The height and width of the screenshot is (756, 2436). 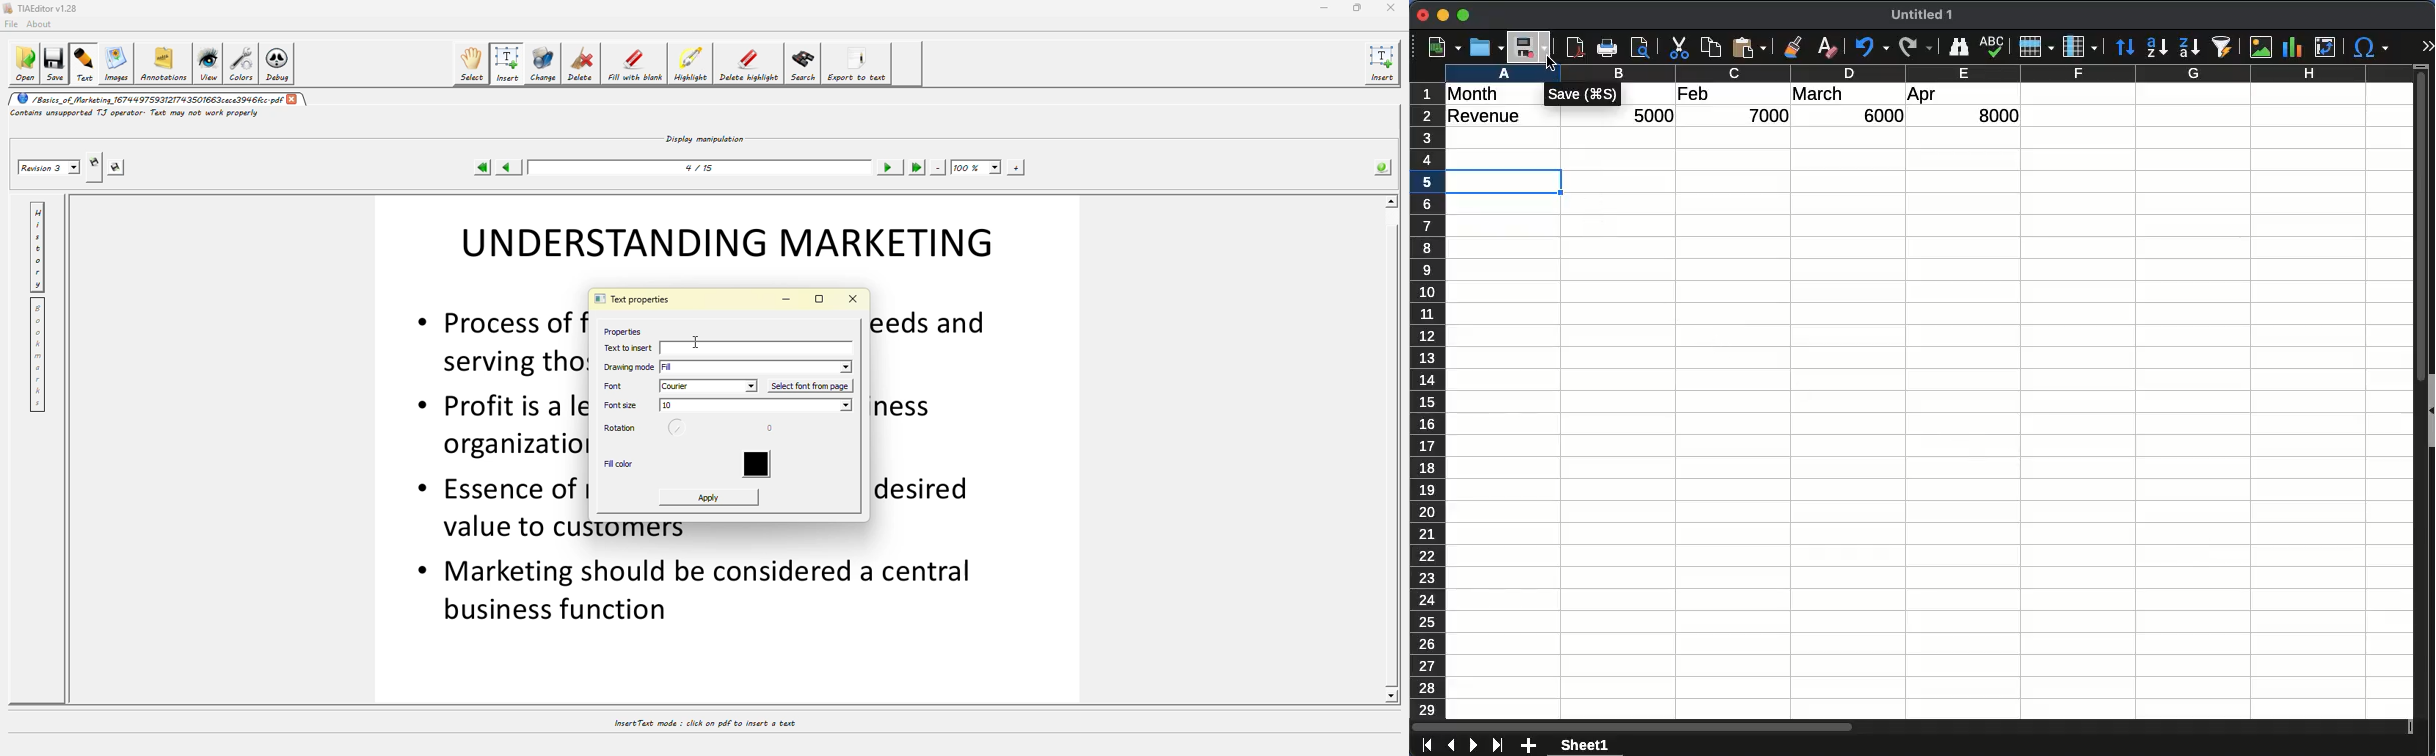 I want to click on sheet 1, so click(x=1603, y=745).